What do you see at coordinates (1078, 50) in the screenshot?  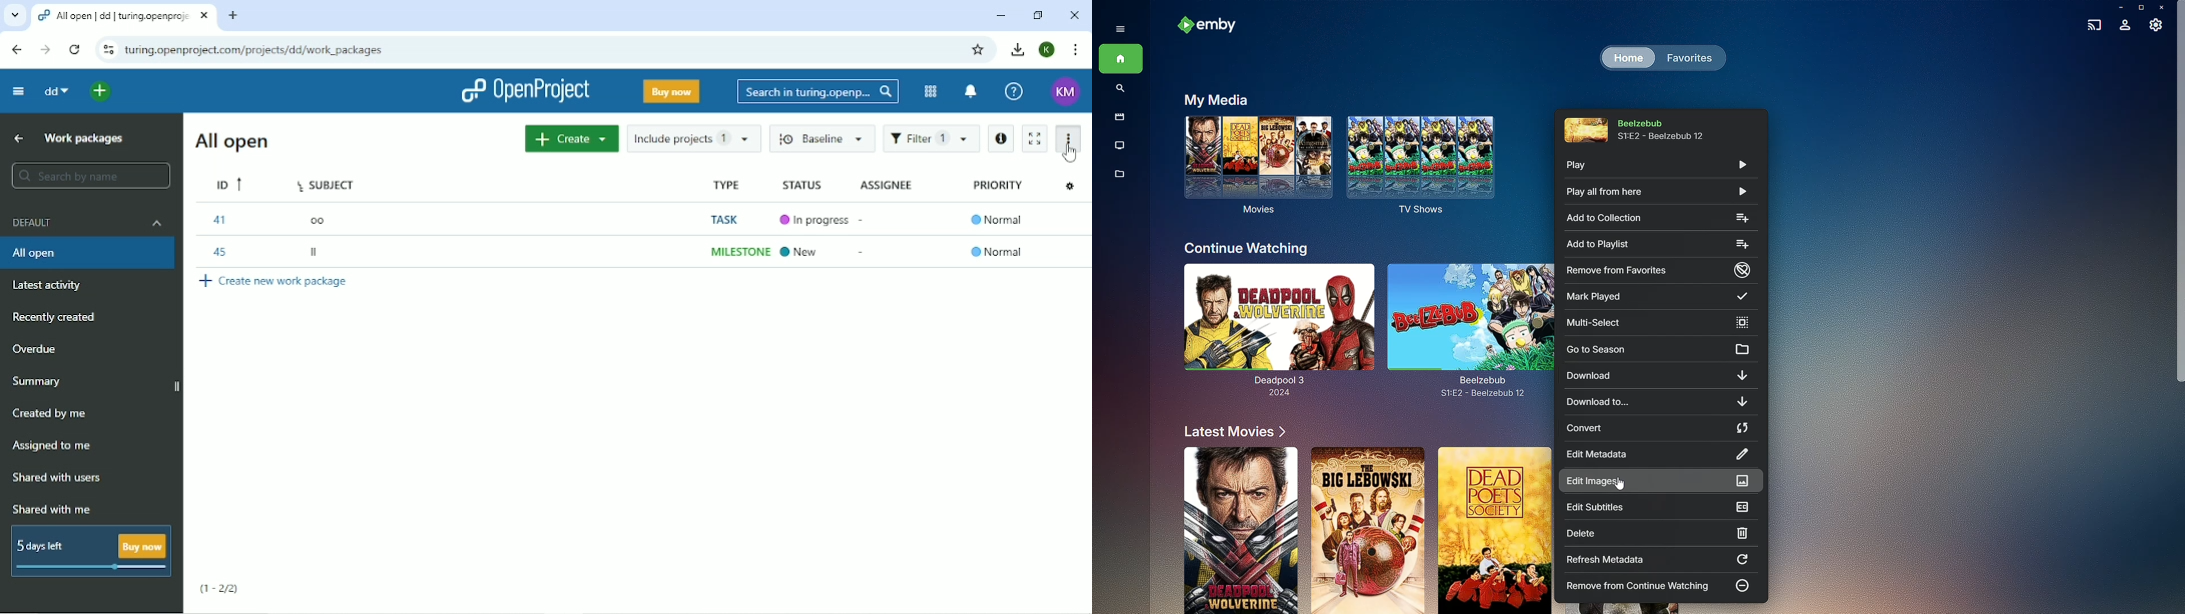 I see `Customize and control google chrome` at bounding box center [1078, 50].